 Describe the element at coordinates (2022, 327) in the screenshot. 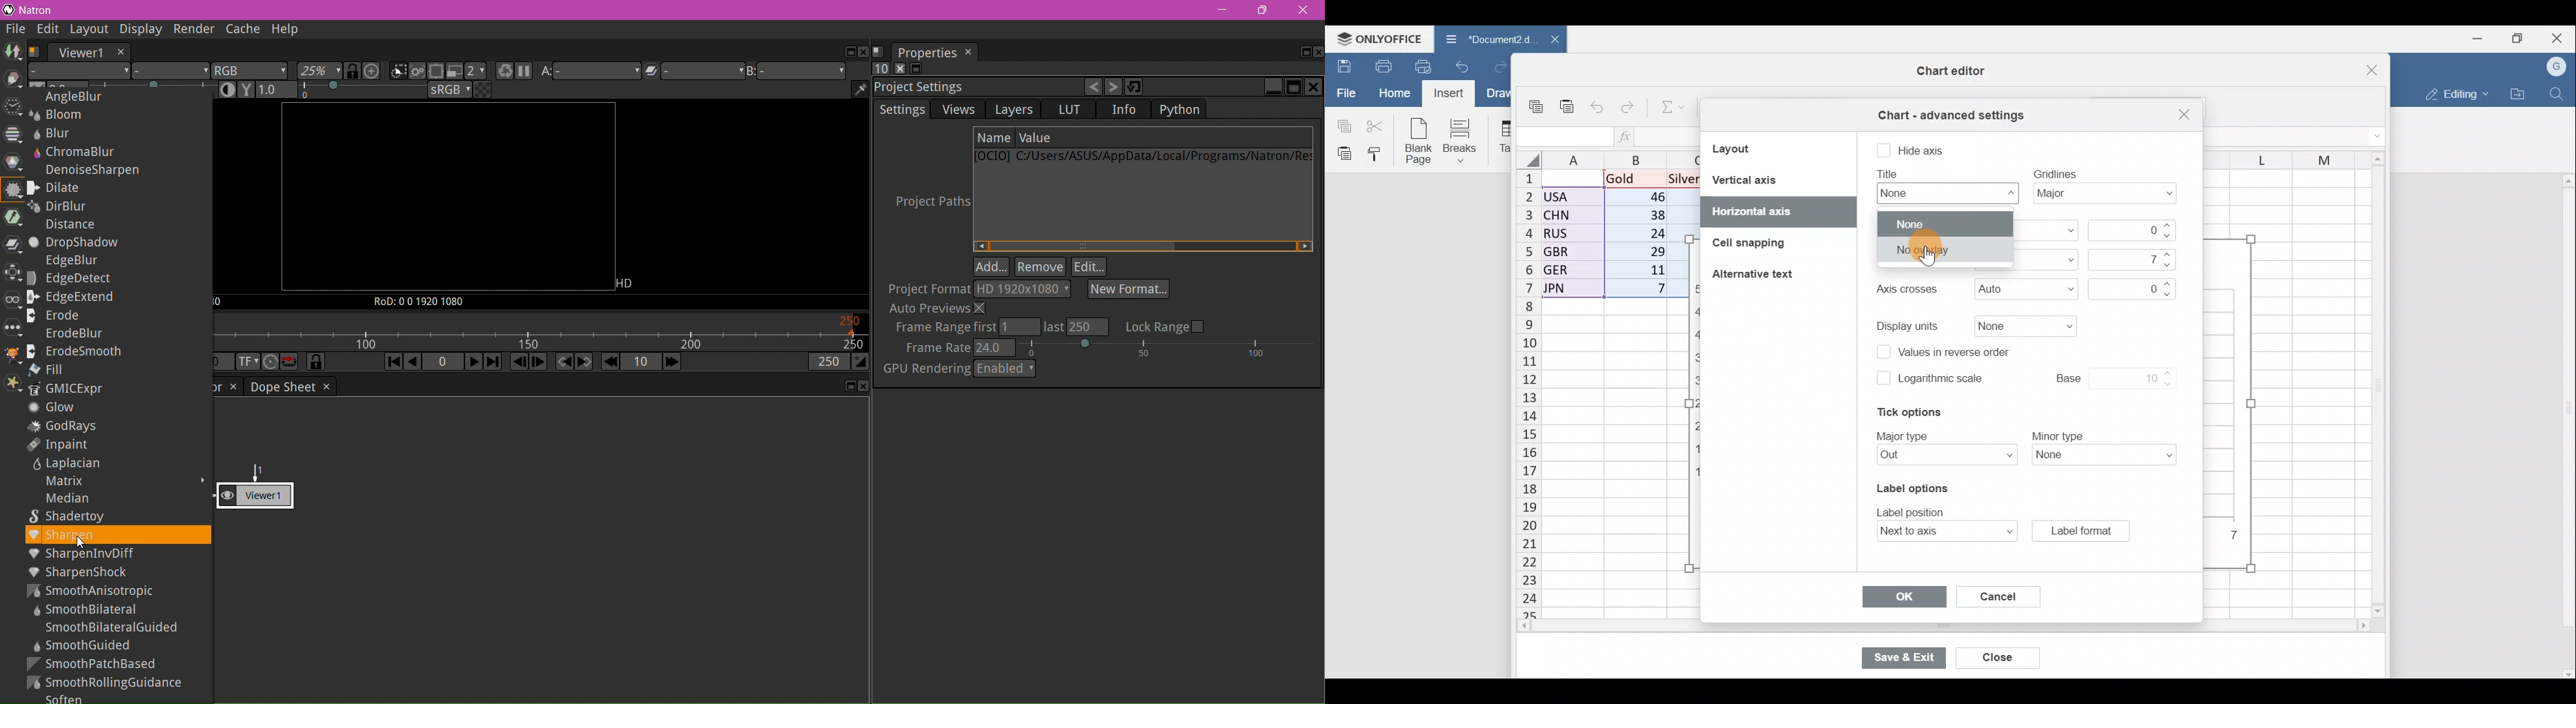

I see `Display units` at that location.